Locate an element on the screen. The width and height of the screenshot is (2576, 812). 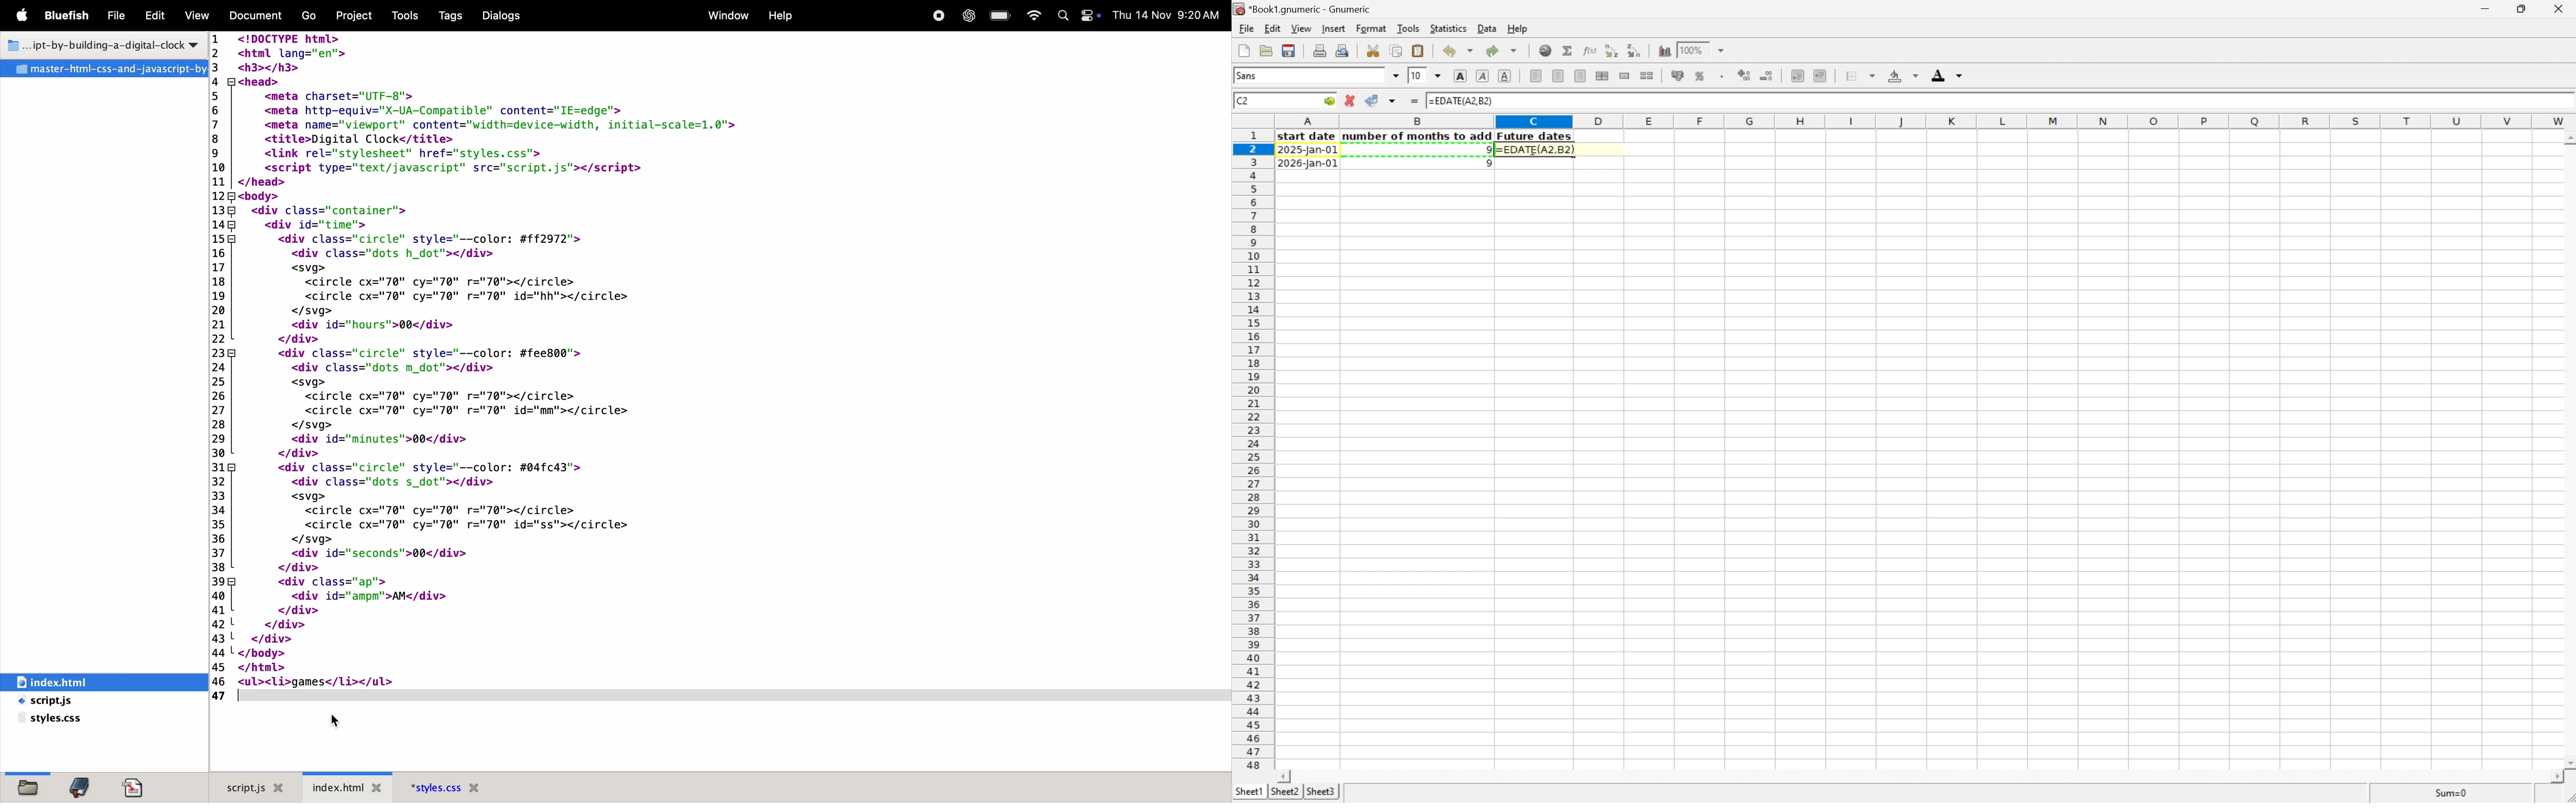
Accept changes is located at coordinates (1373, 100).